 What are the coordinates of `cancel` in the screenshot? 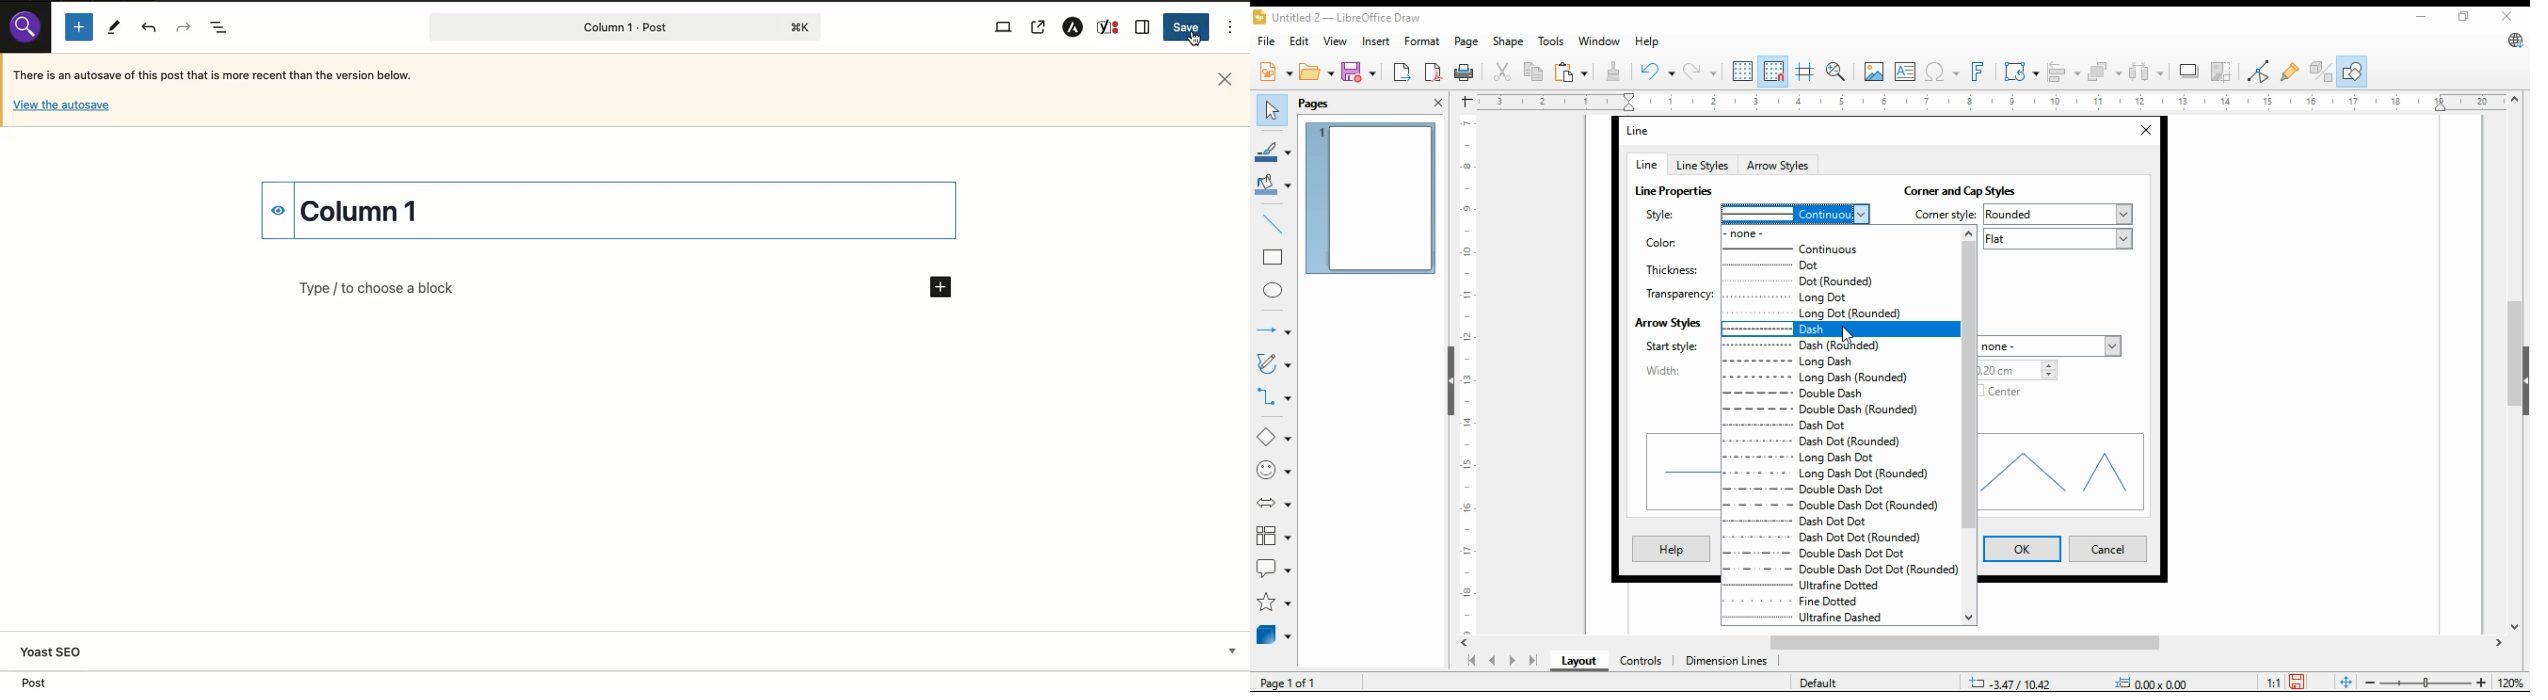 It's located at (2106, 550).